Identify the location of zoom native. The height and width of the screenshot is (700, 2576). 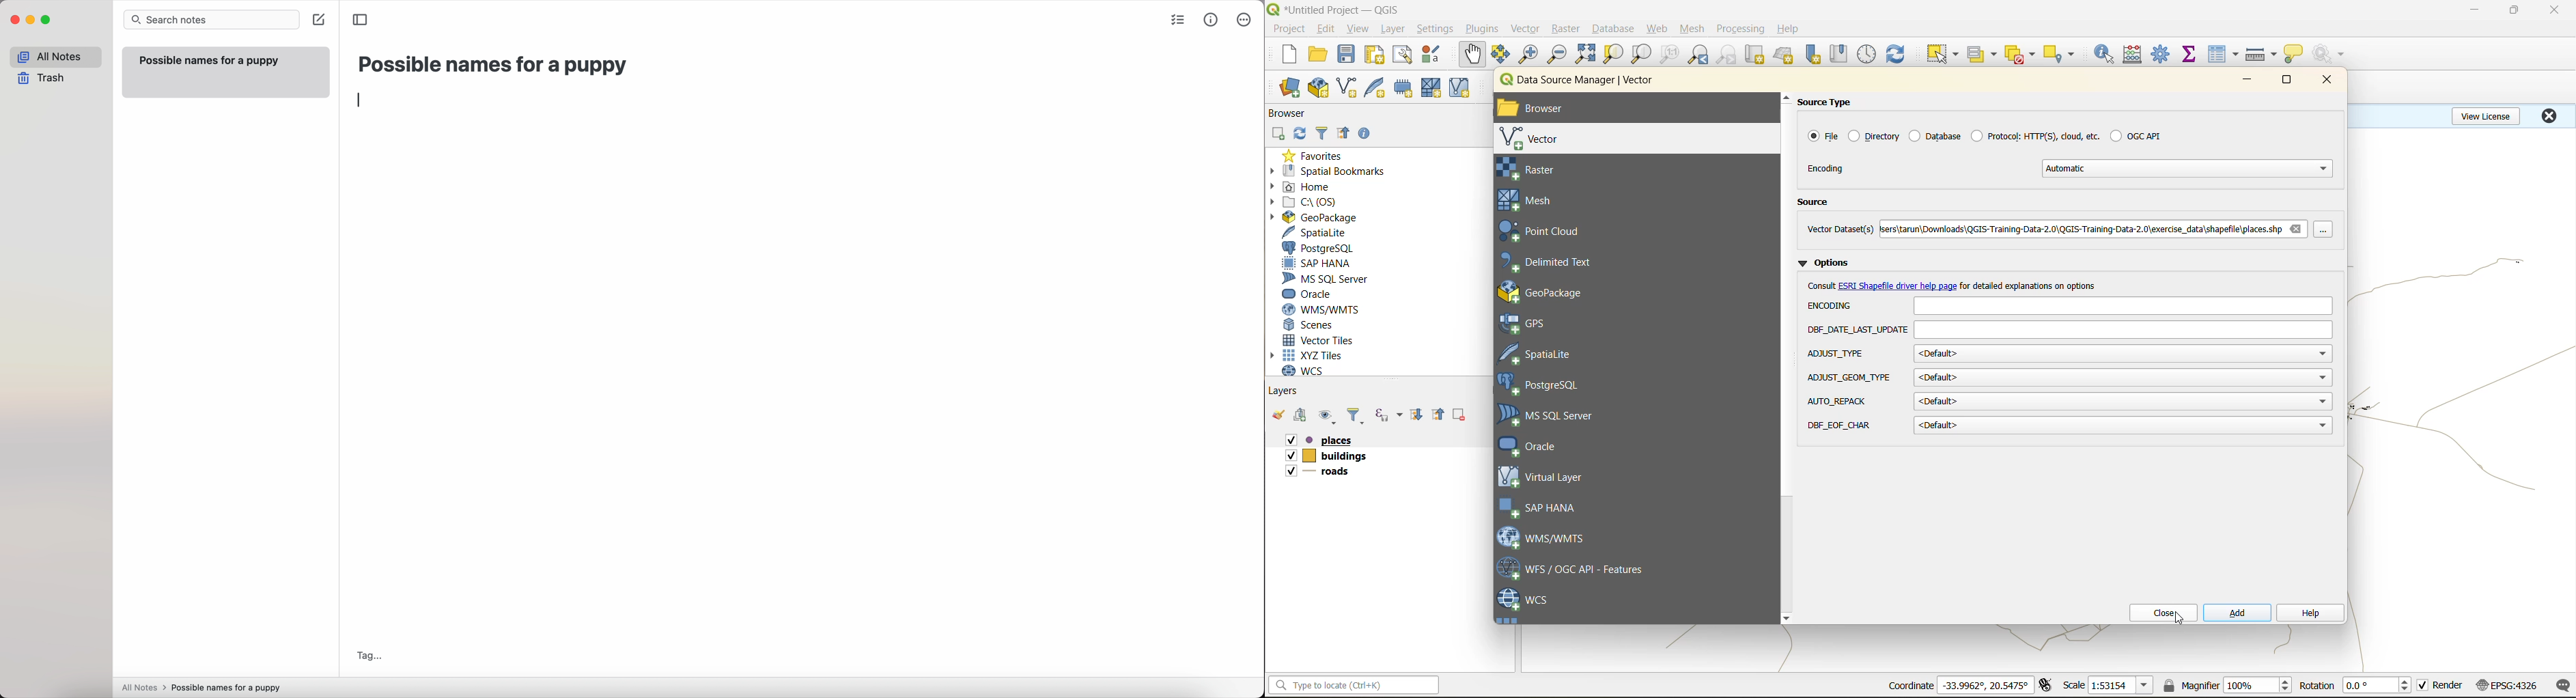
(1670, 55).